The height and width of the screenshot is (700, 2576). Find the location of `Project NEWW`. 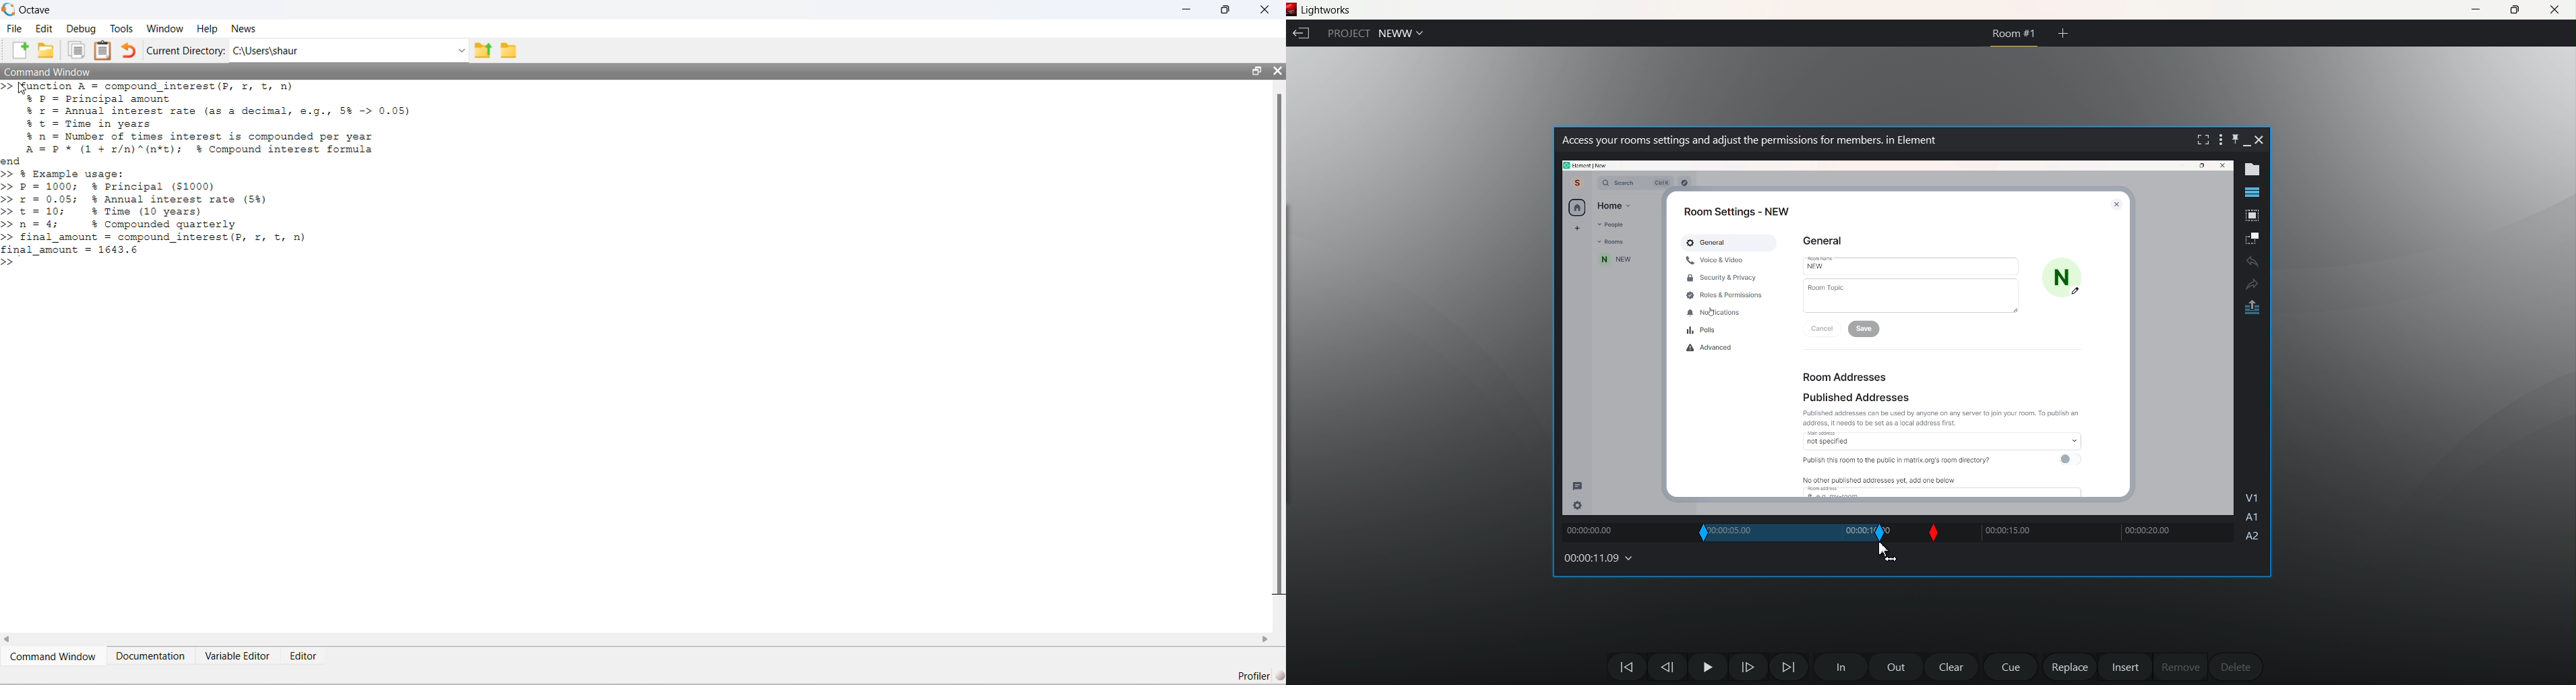

Project NEWW is located at coordinates (1374, 34).